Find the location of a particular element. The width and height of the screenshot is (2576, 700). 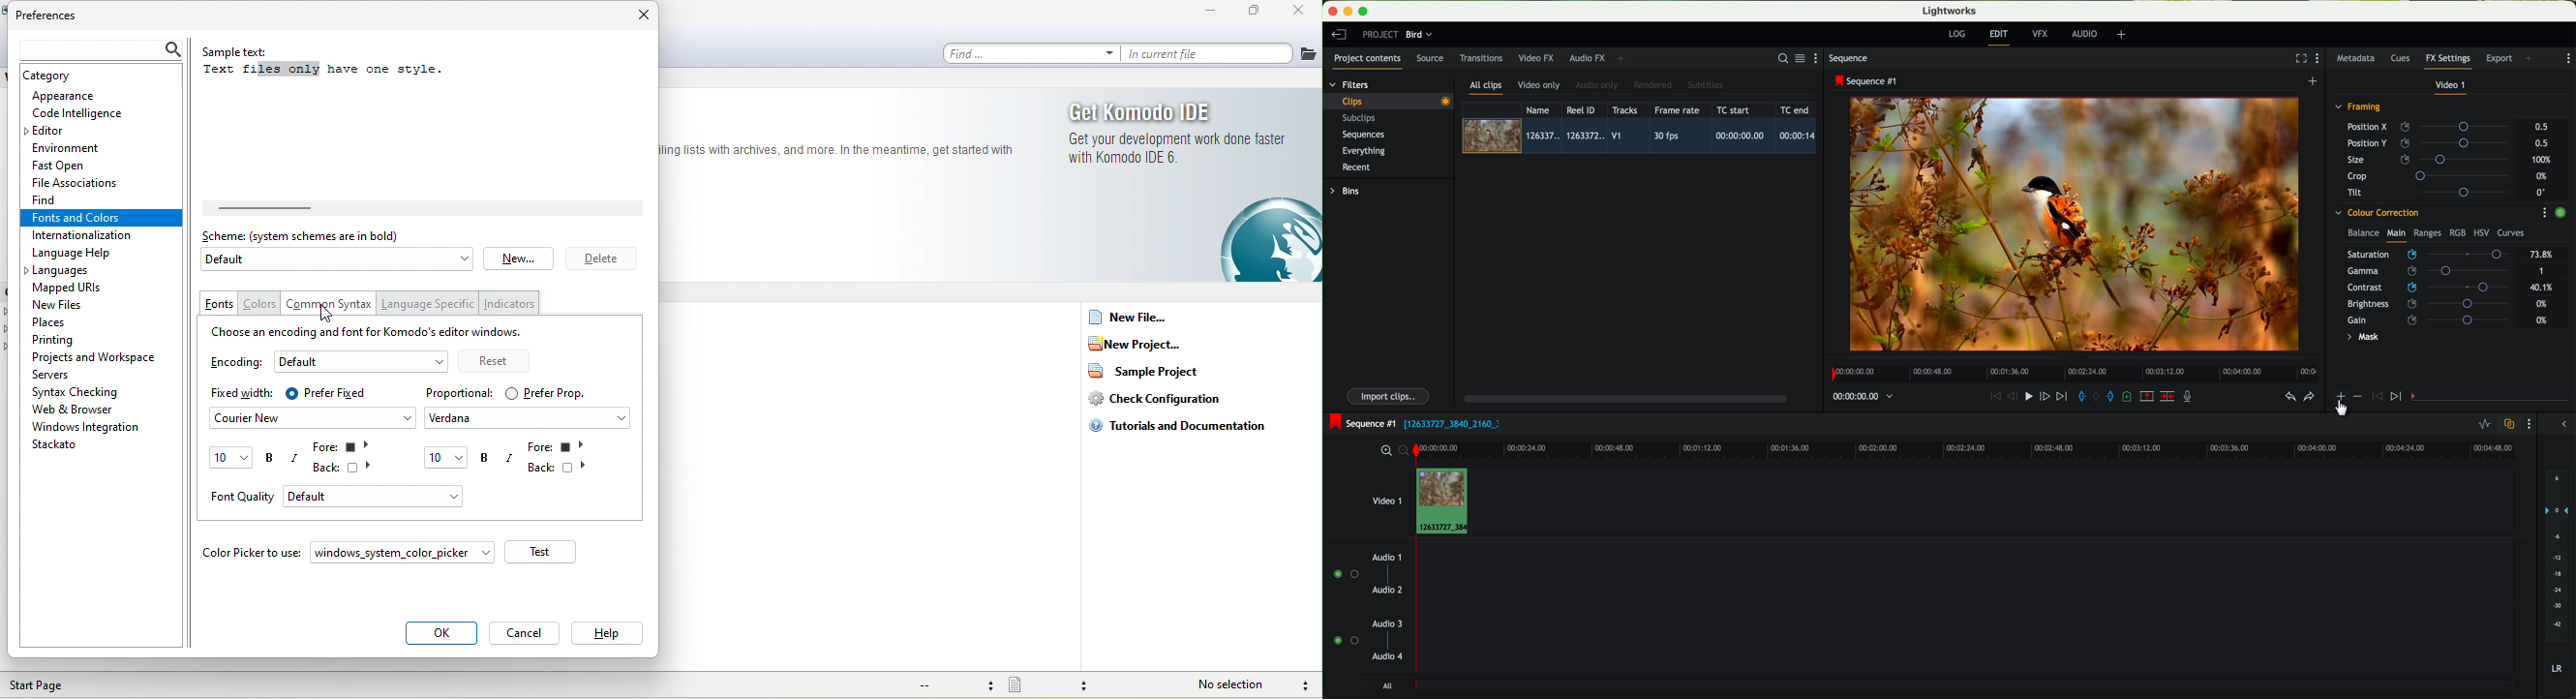

fullscreen is located at coordinates (2299, 58).